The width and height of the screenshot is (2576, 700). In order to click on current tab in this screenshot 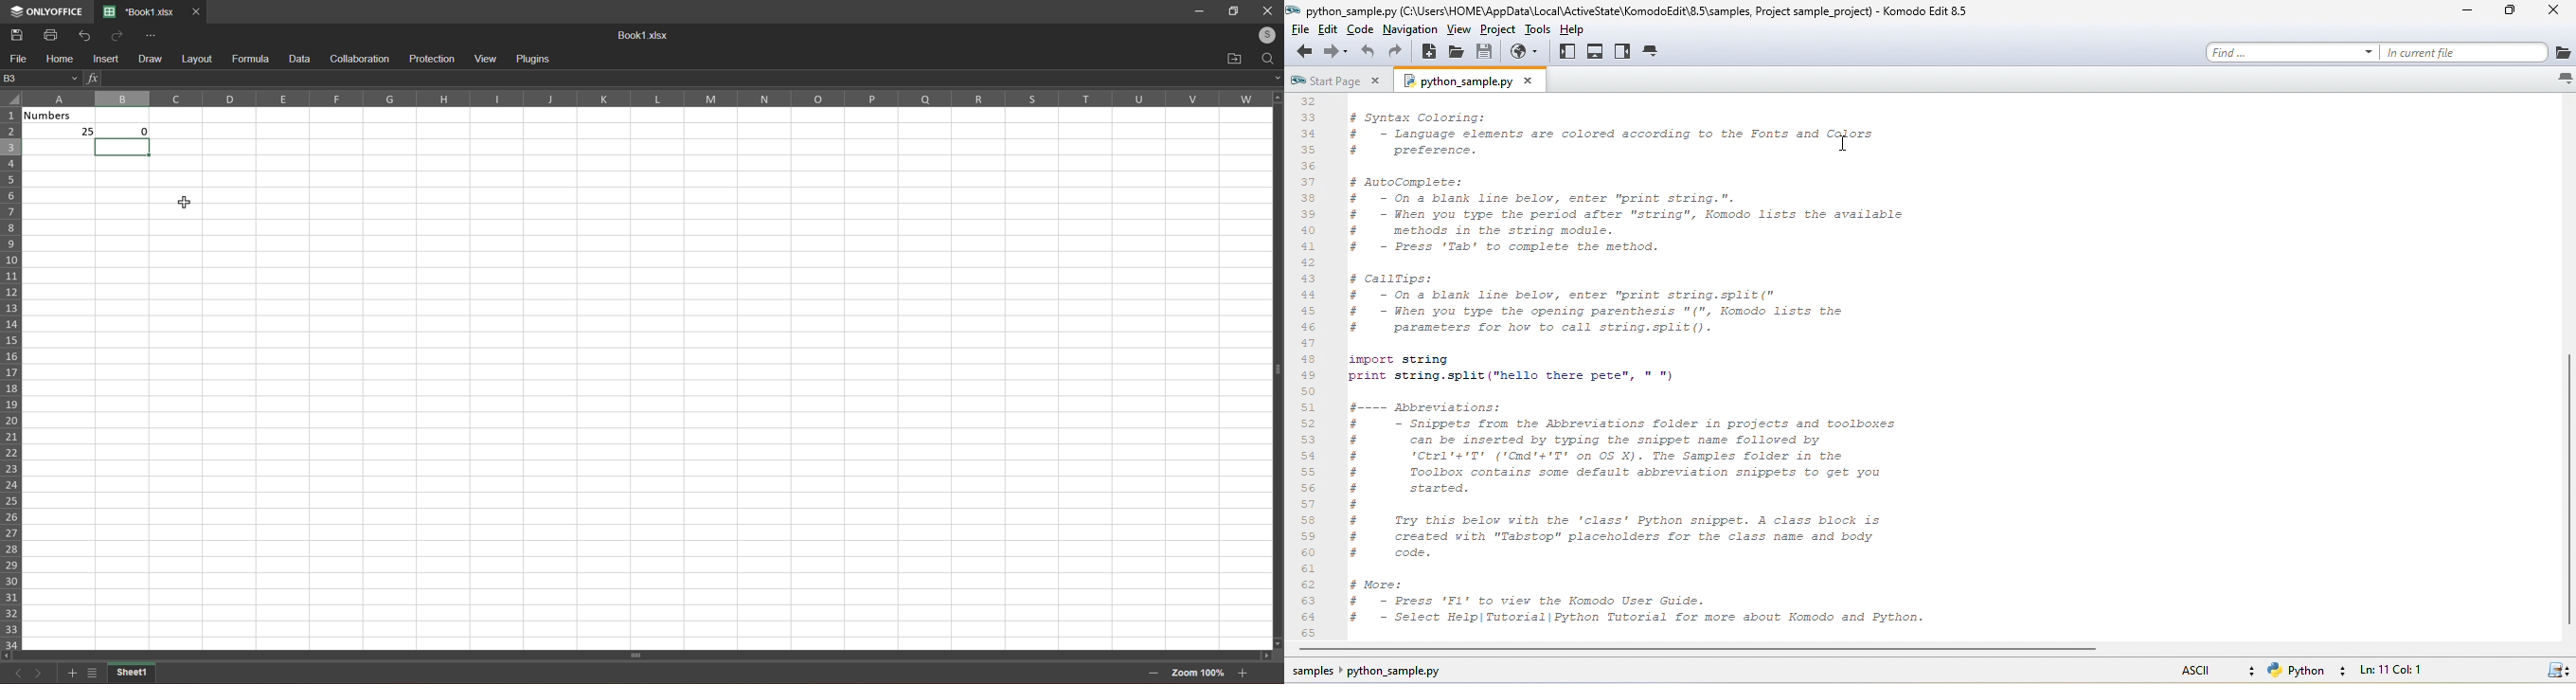, I will do `click(139, 12)`.